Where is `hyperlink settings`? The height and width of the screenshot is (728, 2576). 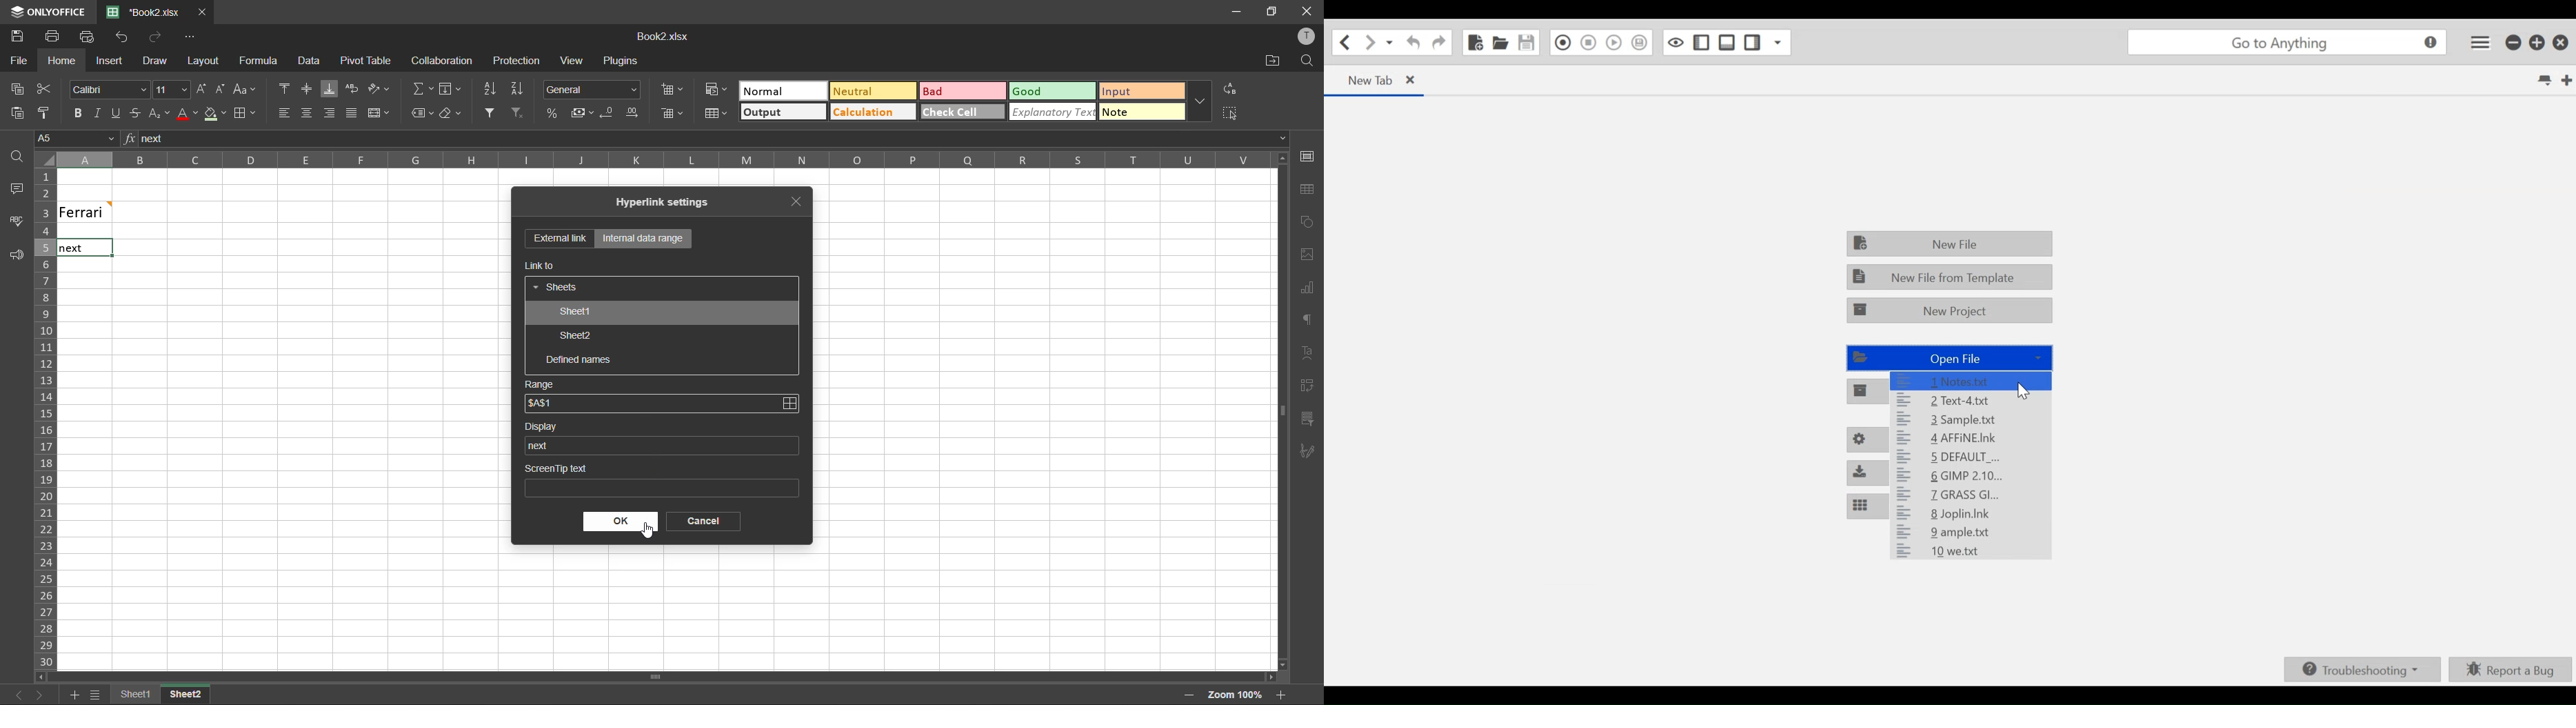
hyperlink settings is located at coordinates (670, 203).